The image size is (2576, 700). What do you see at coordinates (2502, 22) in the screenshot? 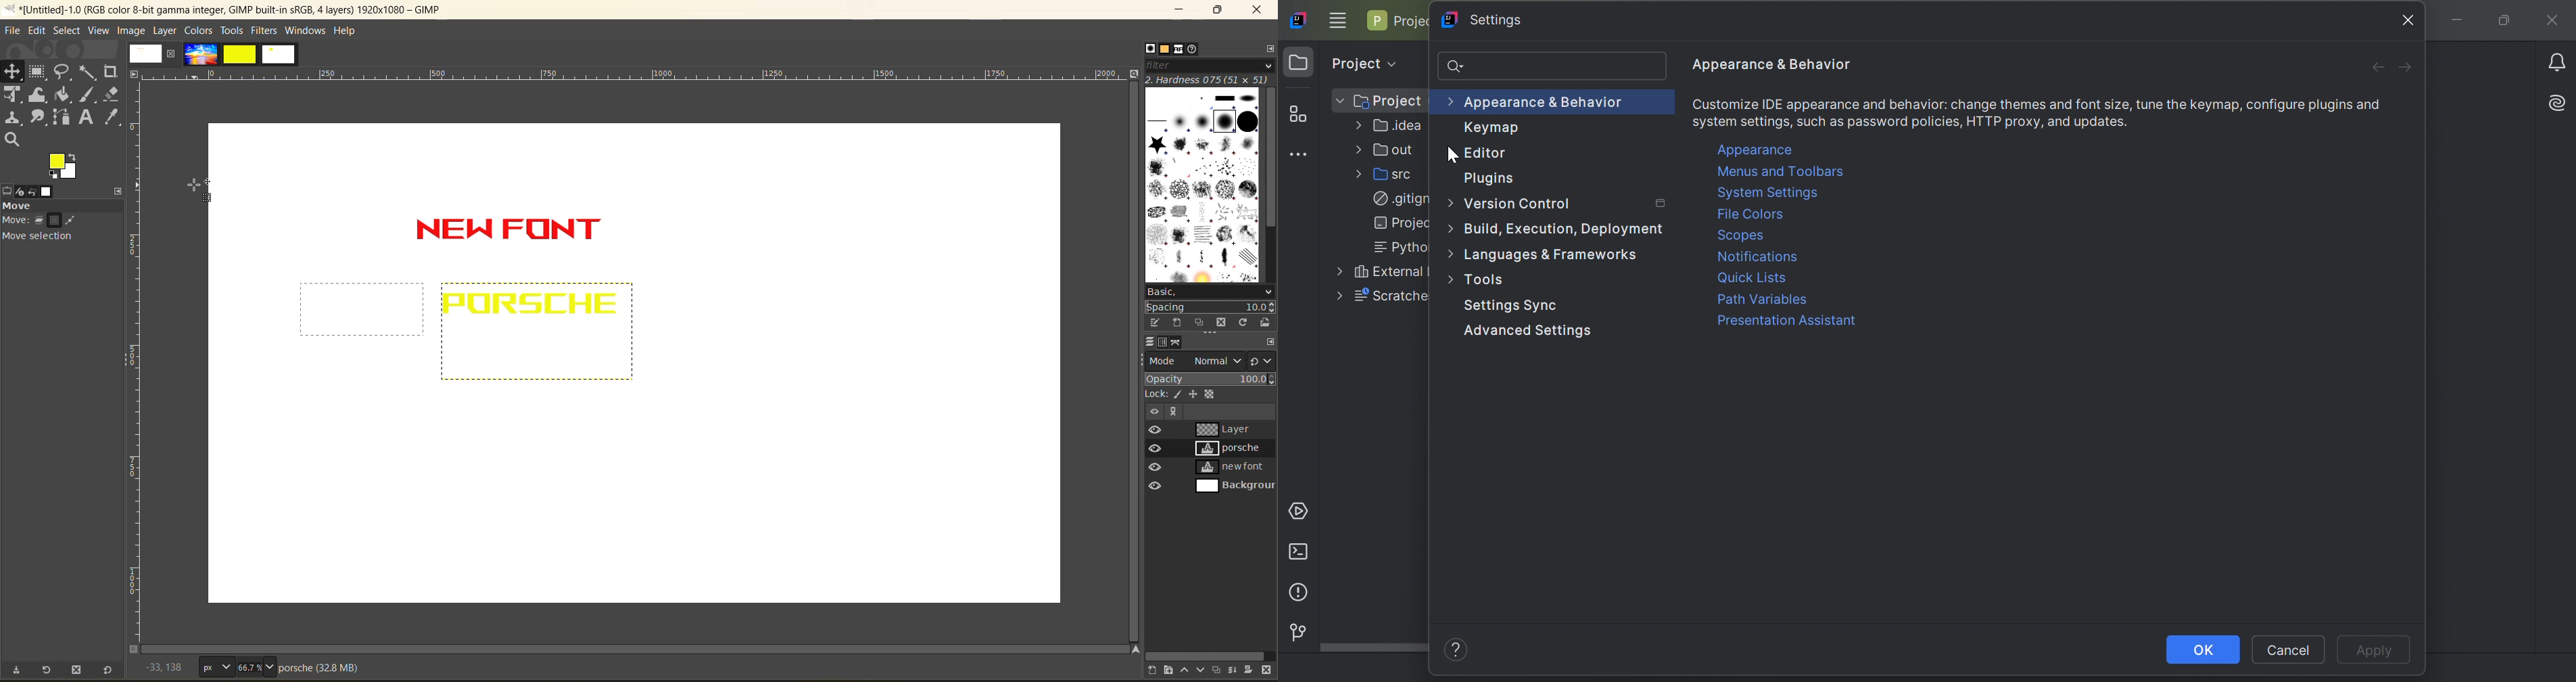
I see `Restore down` at bounding box center [2502, 22].